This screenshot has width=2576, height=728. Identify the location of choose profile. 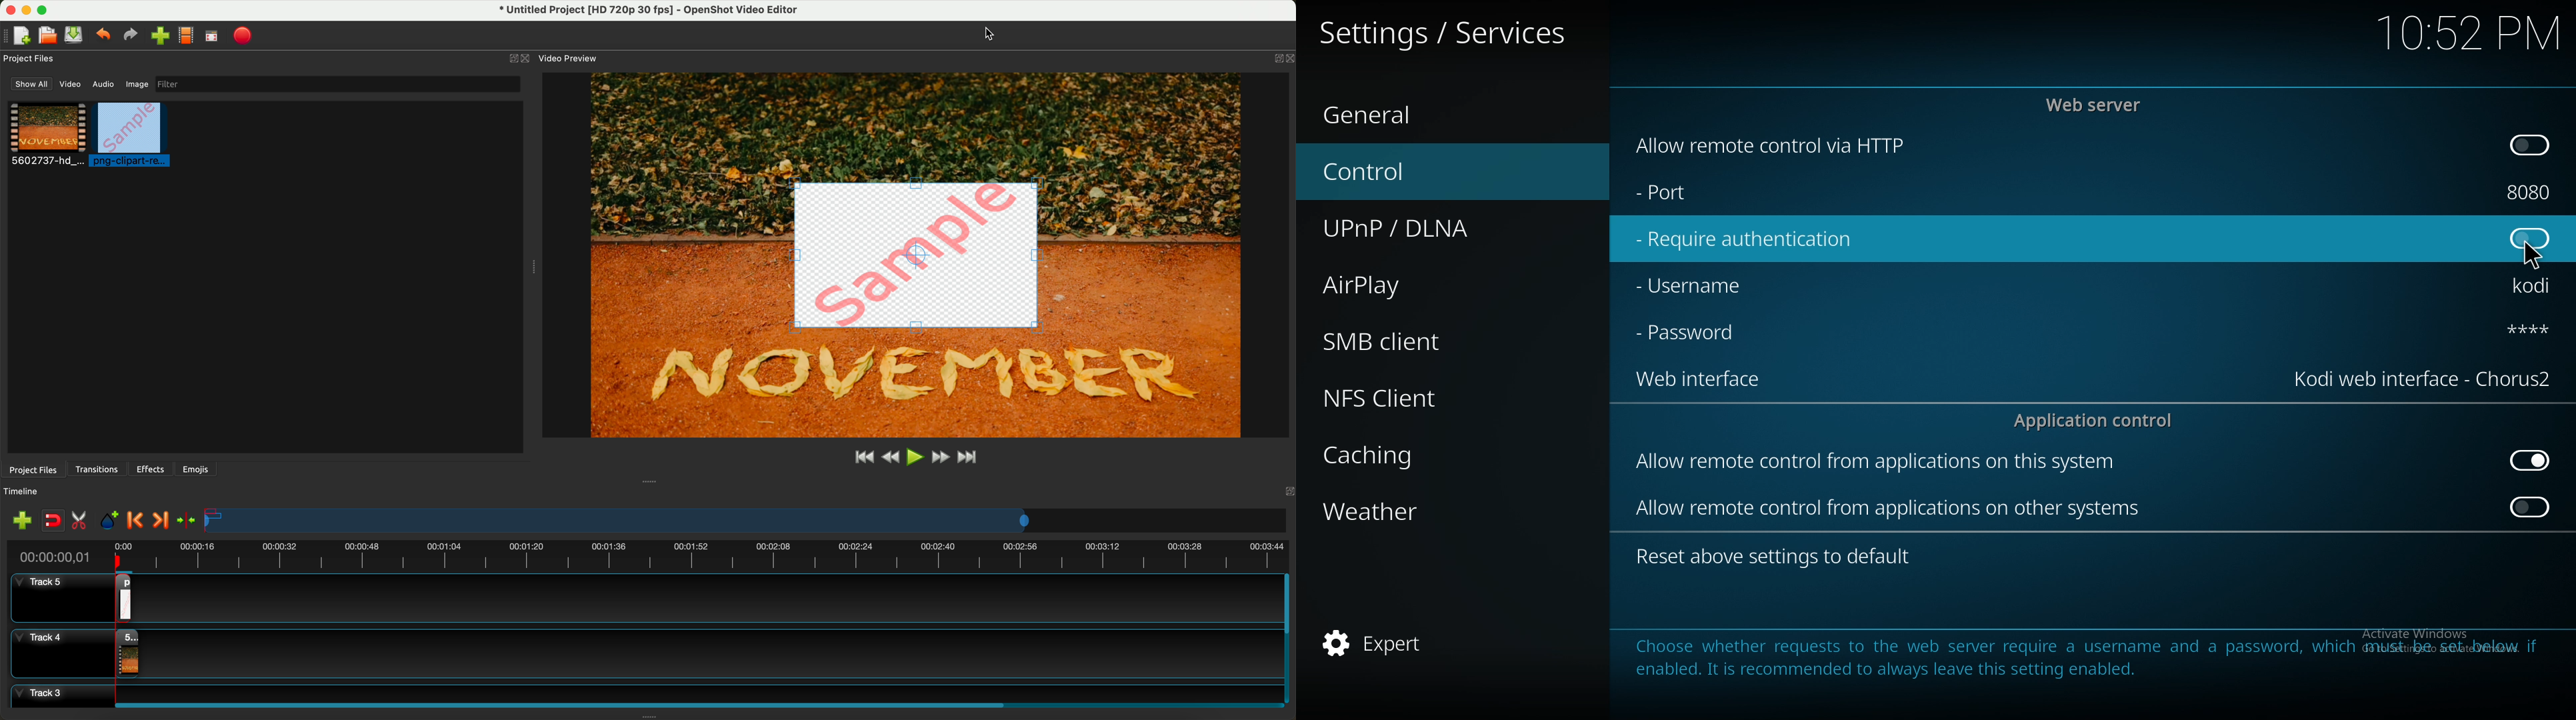
(189, 37).